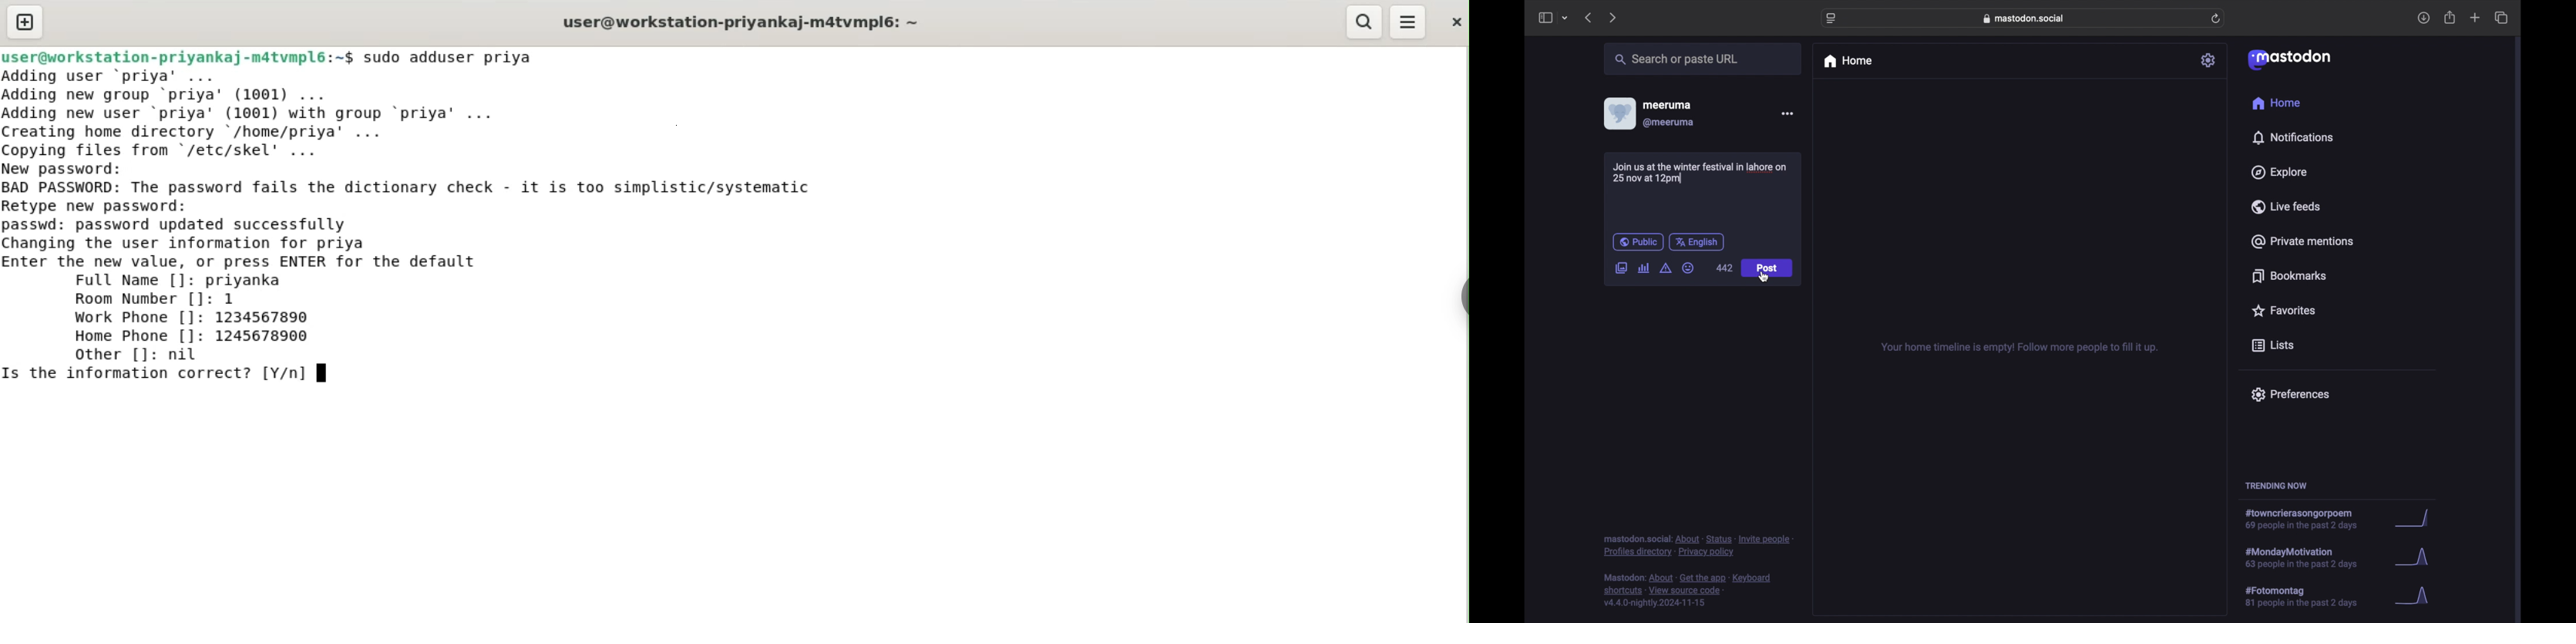 This screenshot has width=2576, height=644. Describe the element at coordinates (1621, 269) in the screenshot. I see `add image` at that location.